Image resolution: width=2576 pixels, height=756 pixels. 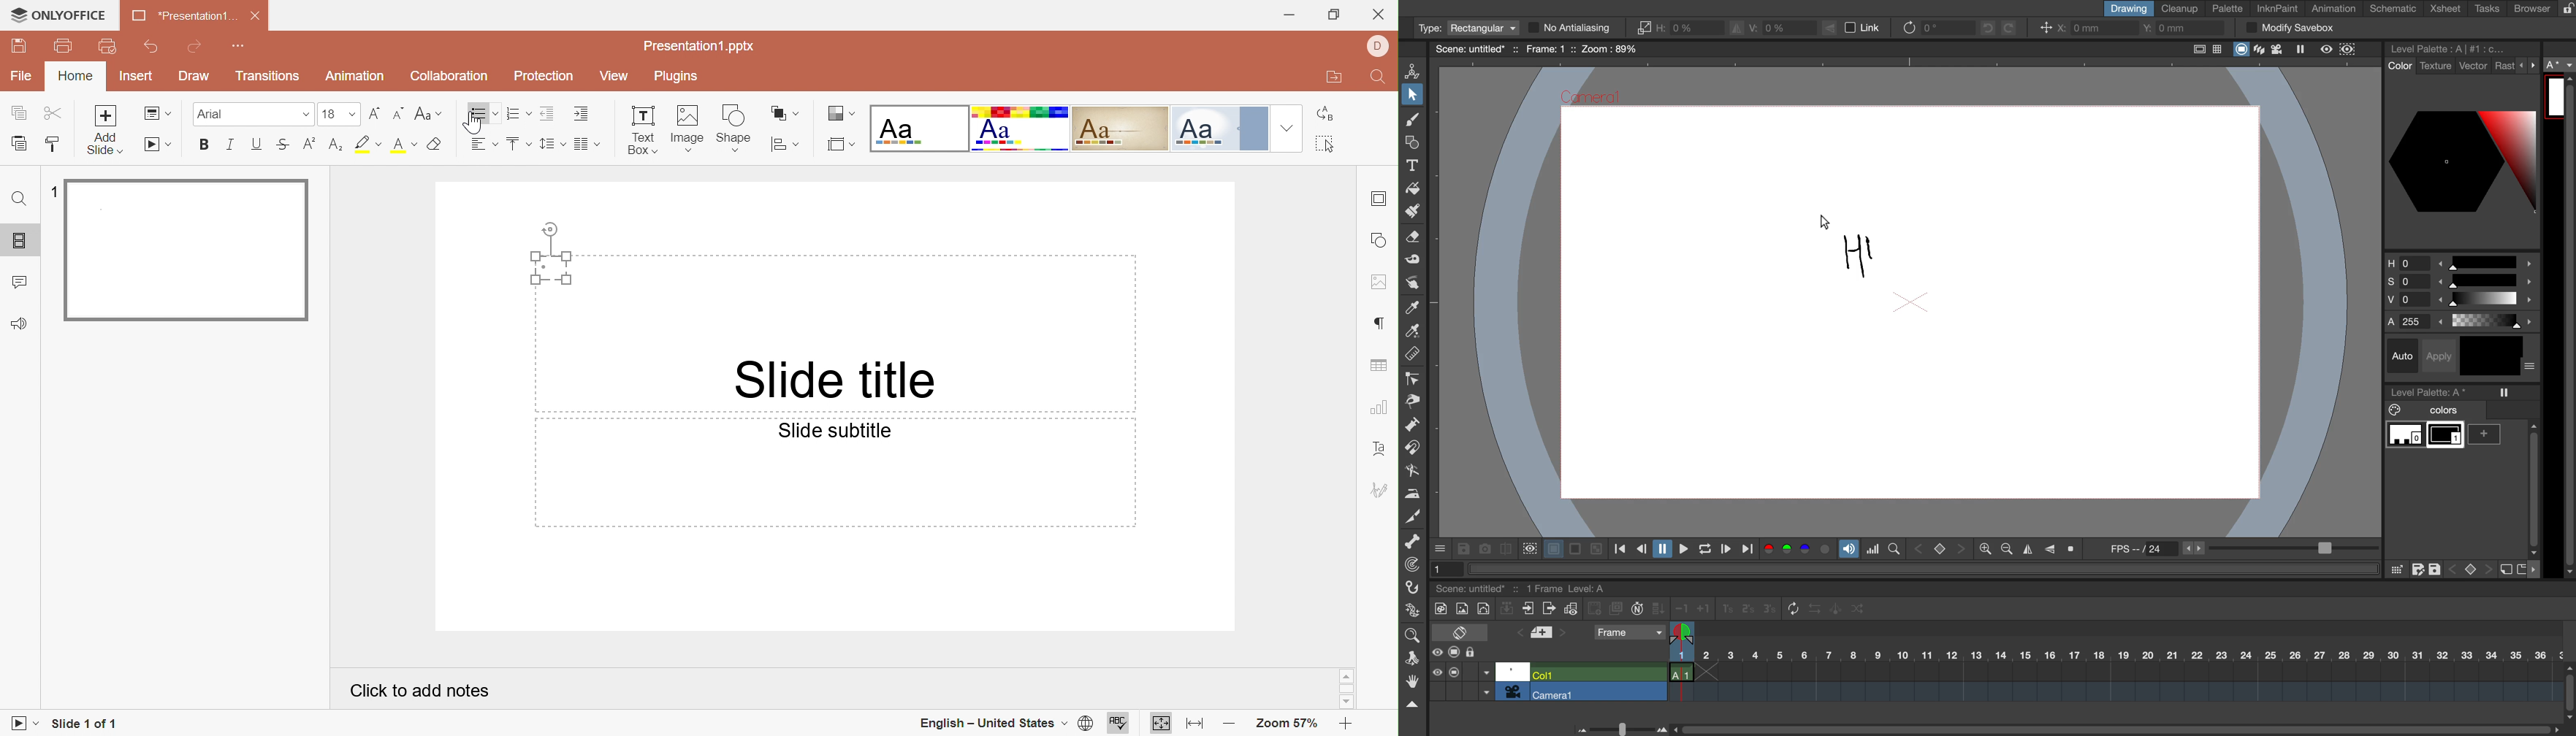 What do you see at coordinates (21, 45) in the screenshot?
I see `Save` at bounding box center [21, 45].